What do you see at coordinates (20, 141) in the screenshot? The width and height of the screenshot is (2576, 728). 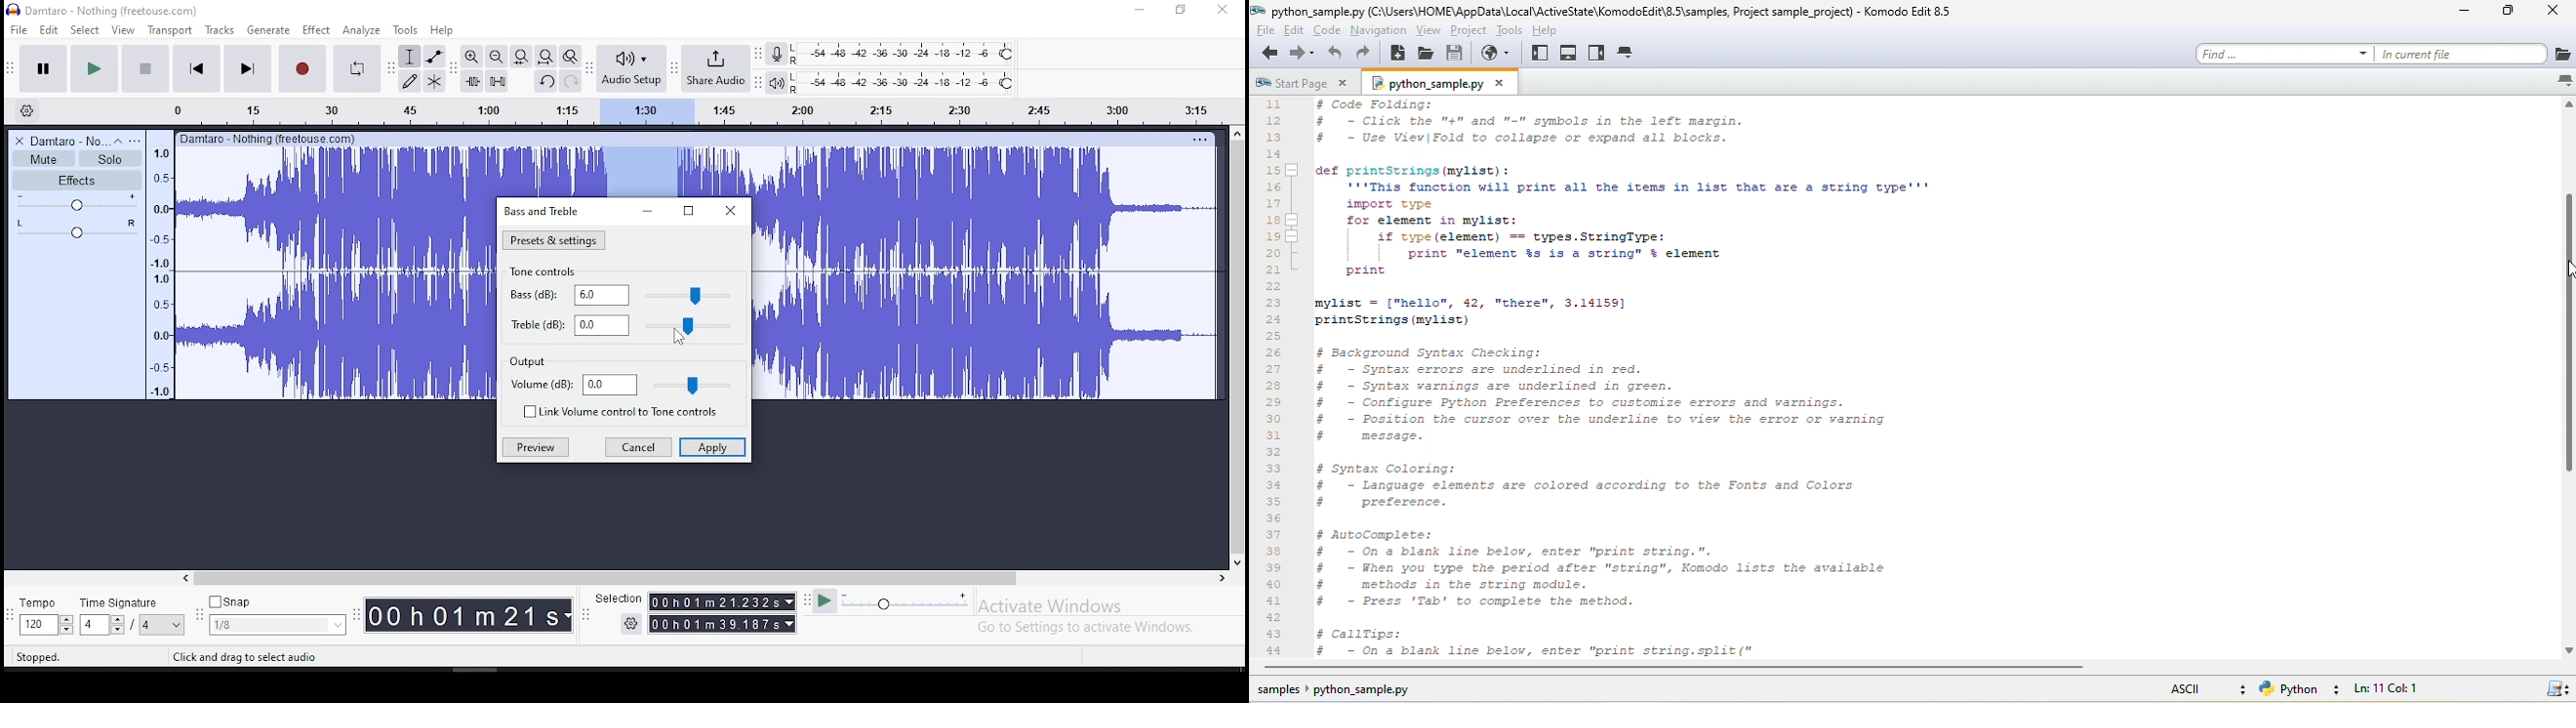 I see `delete track` at bounding box center [20, 141].